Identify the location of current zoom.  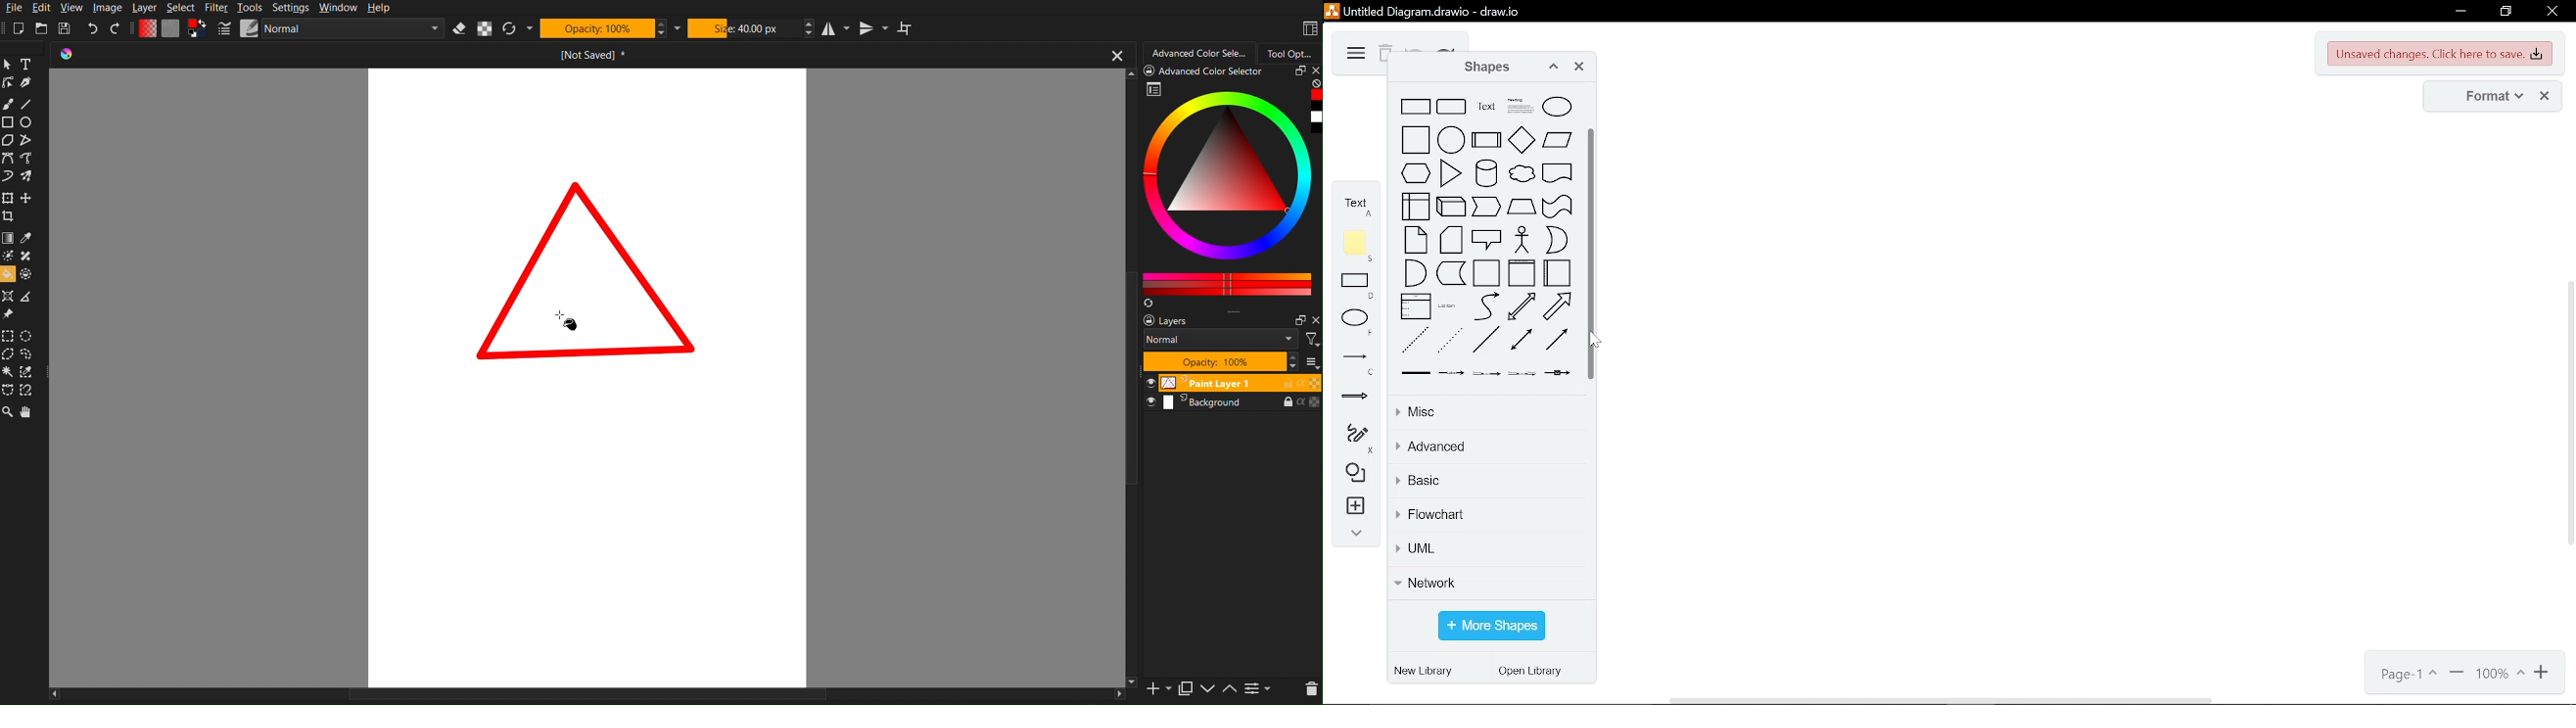
(2501, 675).